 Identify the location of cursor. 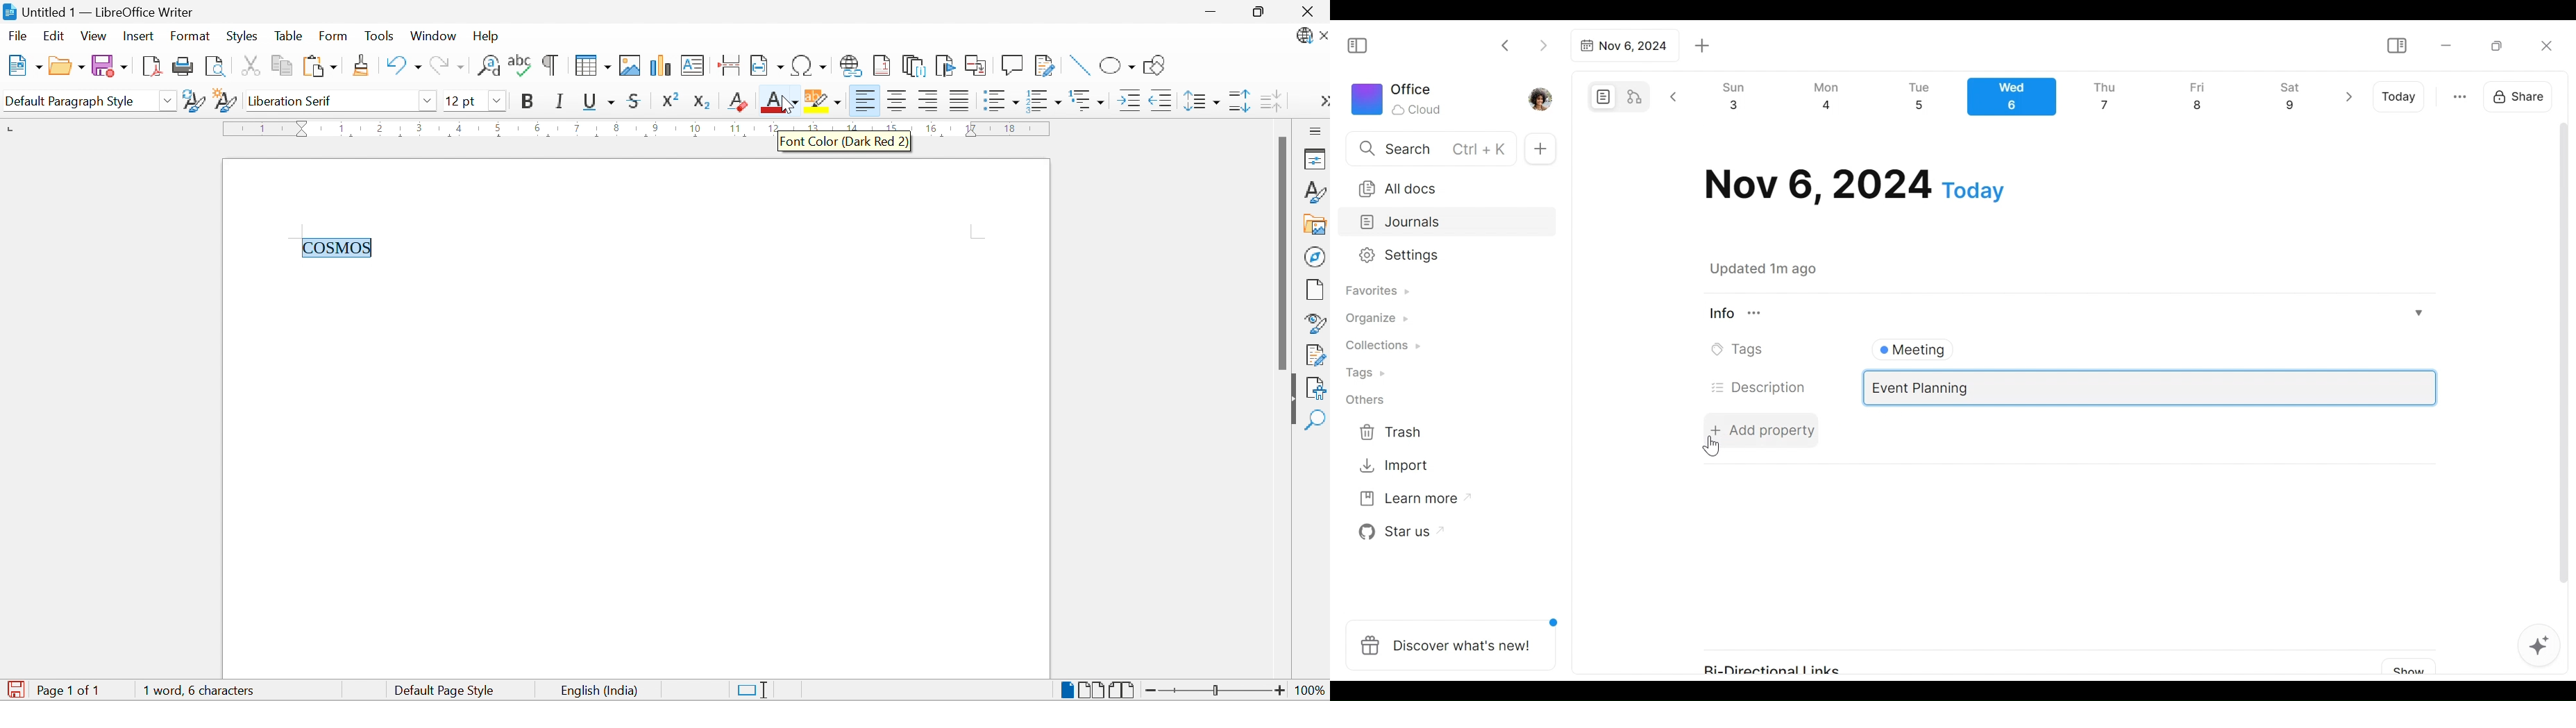
(1713, 447).